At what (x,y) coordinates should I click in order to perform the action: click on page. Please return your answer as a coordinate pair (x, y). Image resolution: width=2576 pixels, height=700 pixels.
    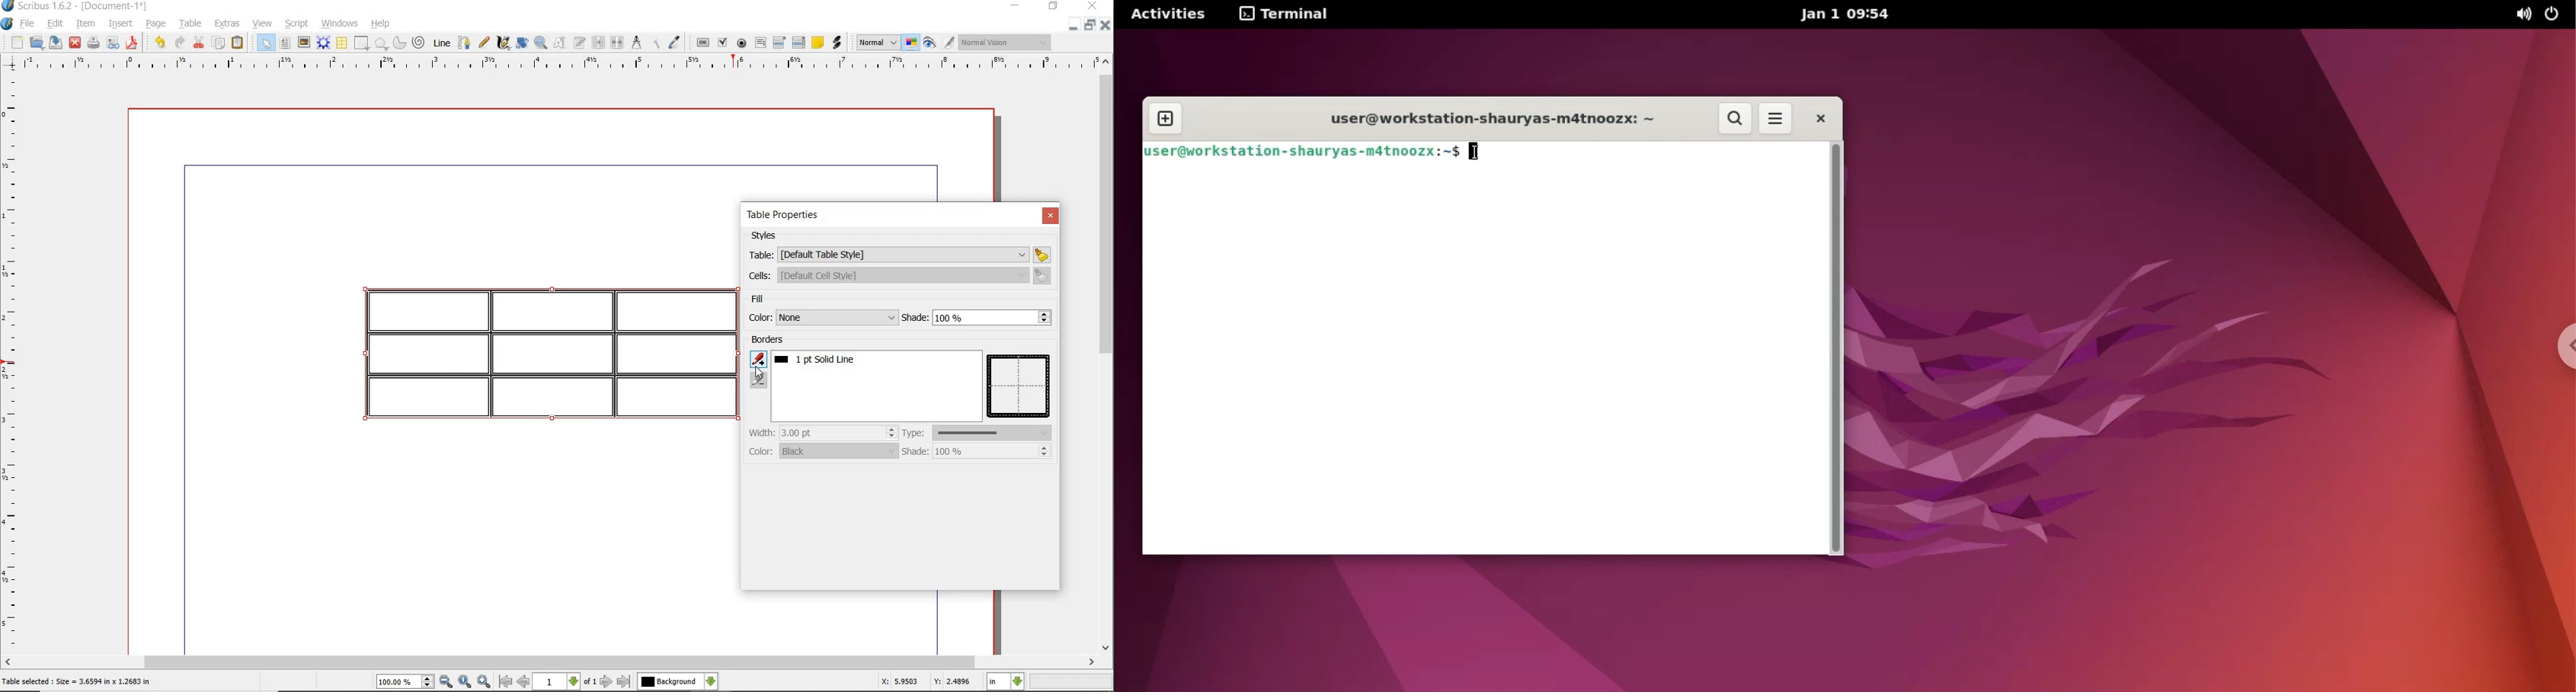
    Looking at the image, I should click on (156, 25).